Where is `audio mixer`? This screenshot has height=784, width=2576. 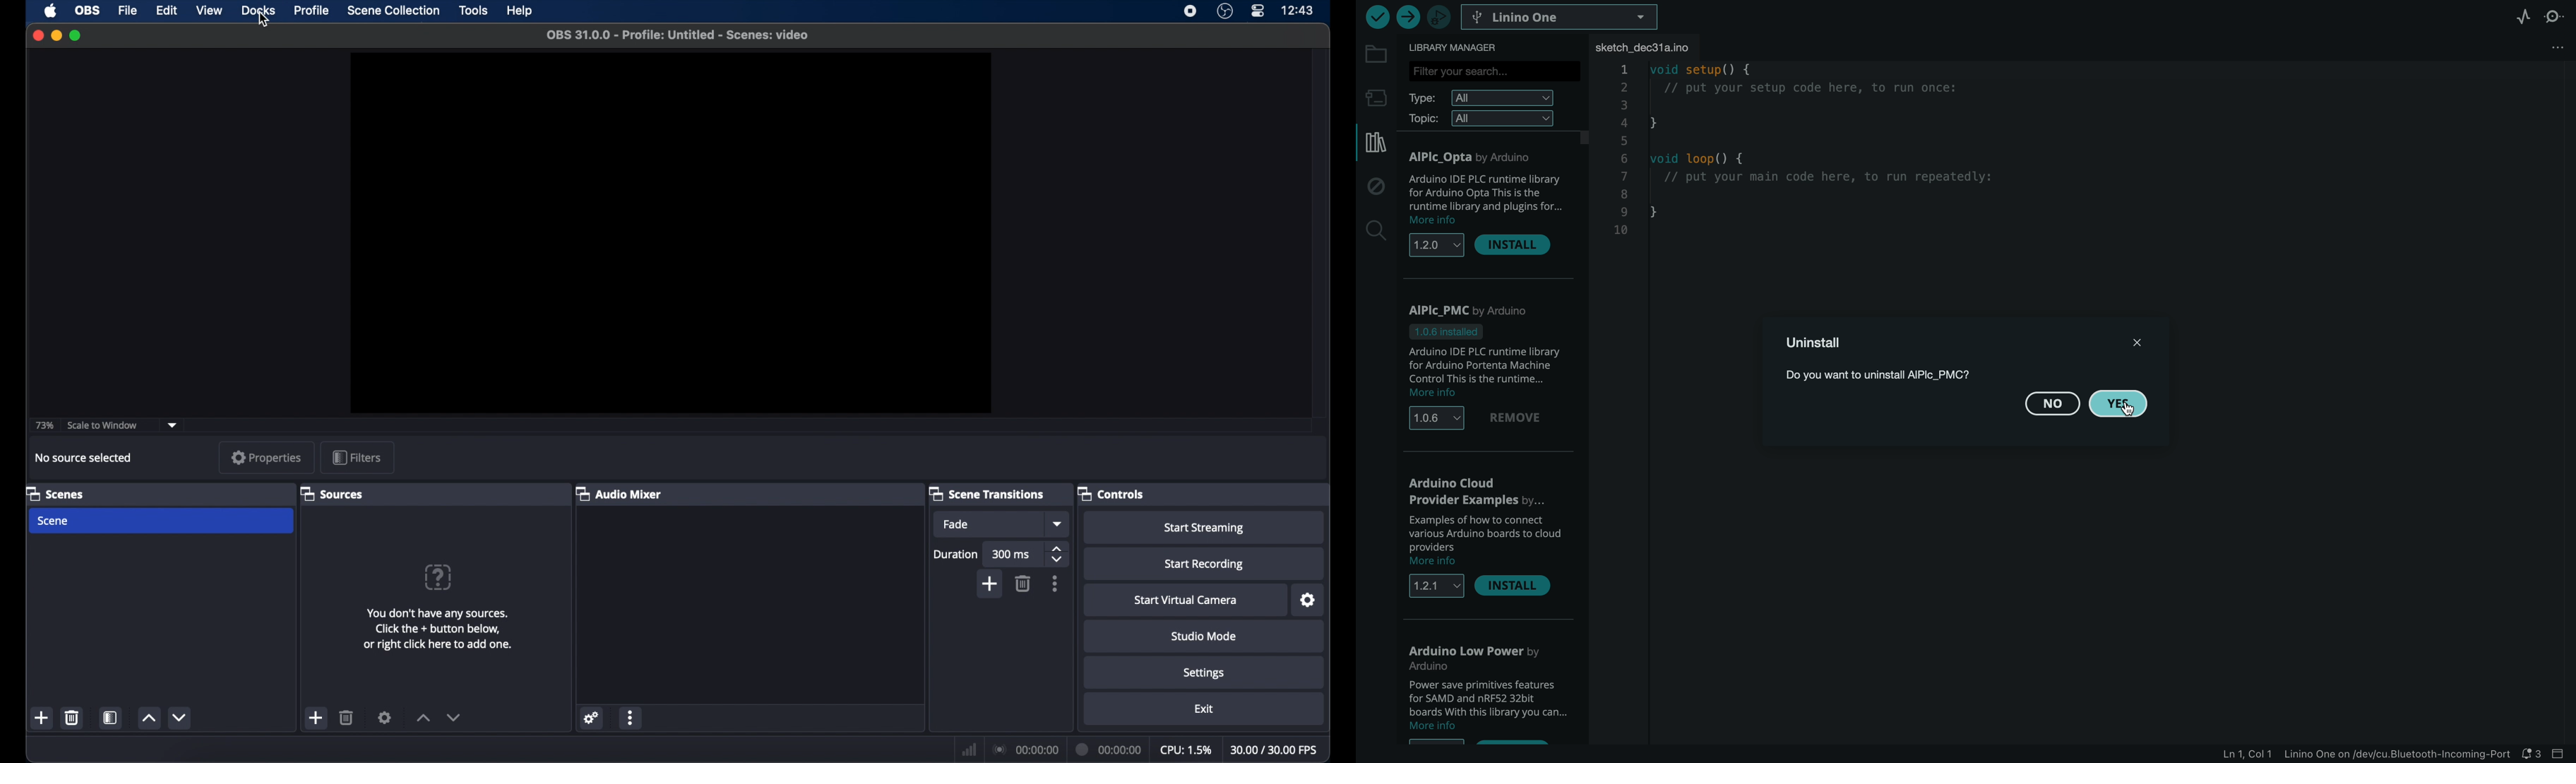 audio mixer is located at coordinates (619, 494).